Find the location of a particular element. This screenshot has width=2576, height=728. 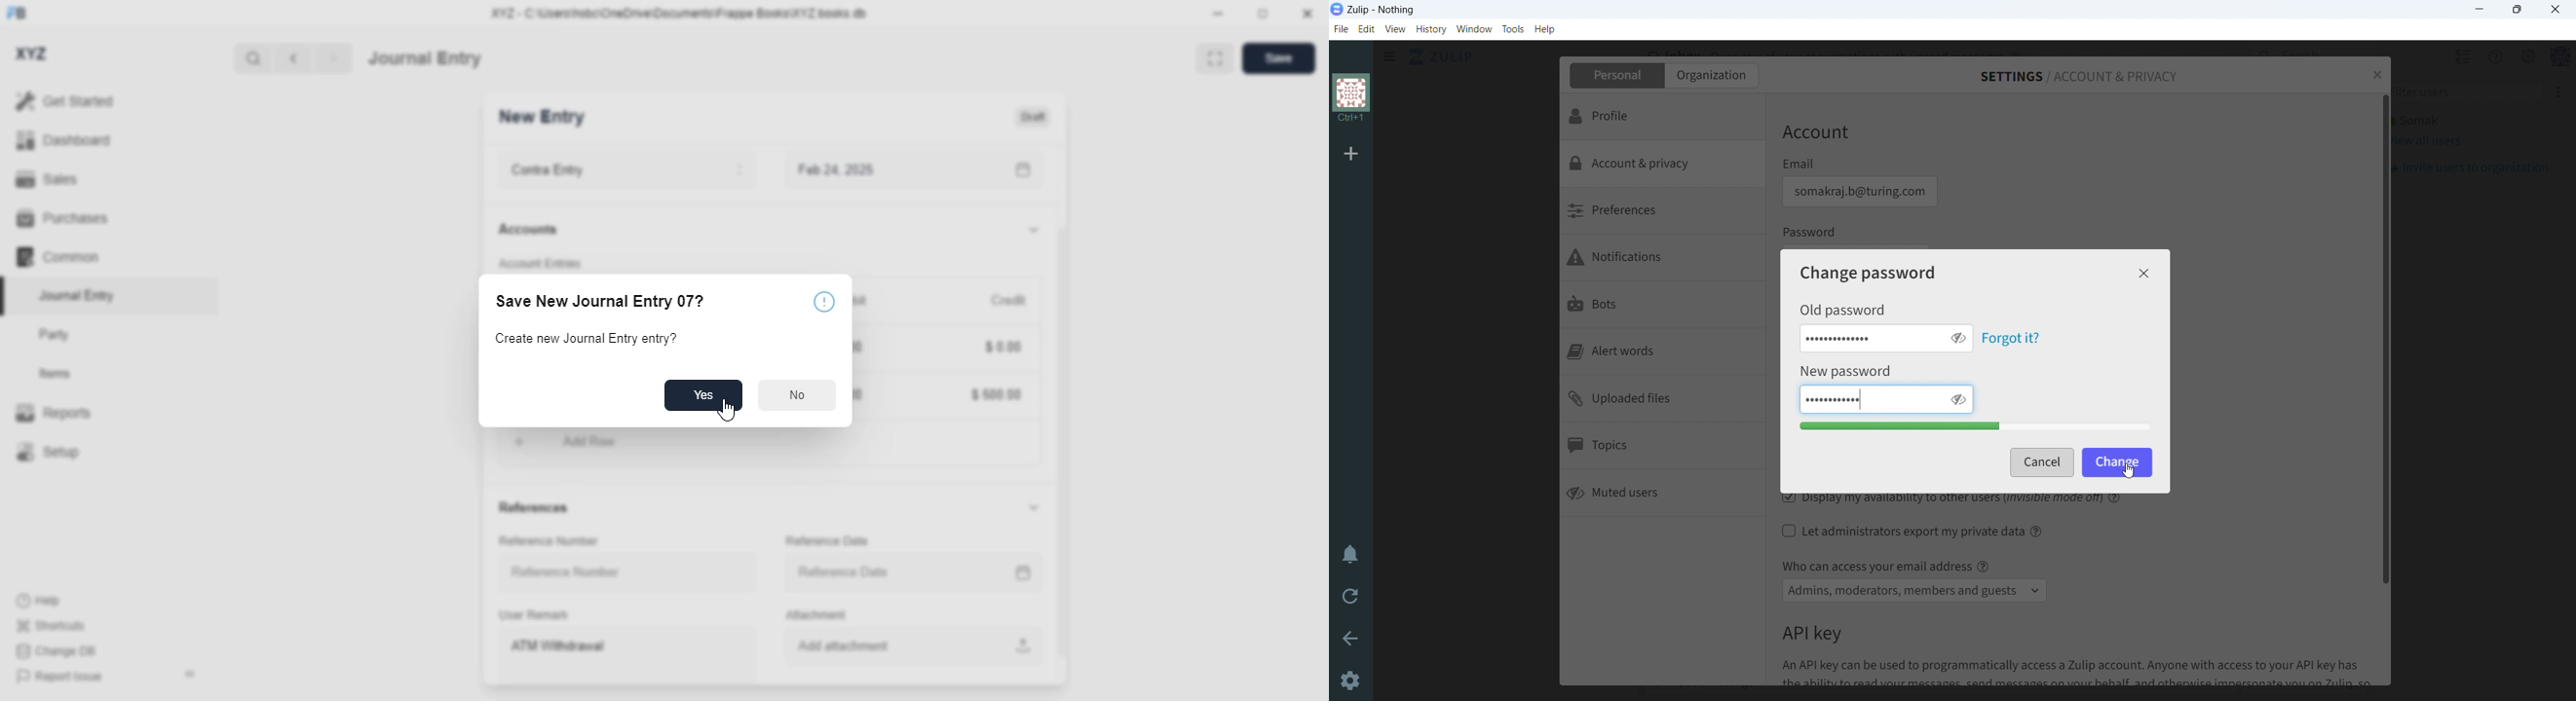

muted users is located at coordinates (1663, 494).